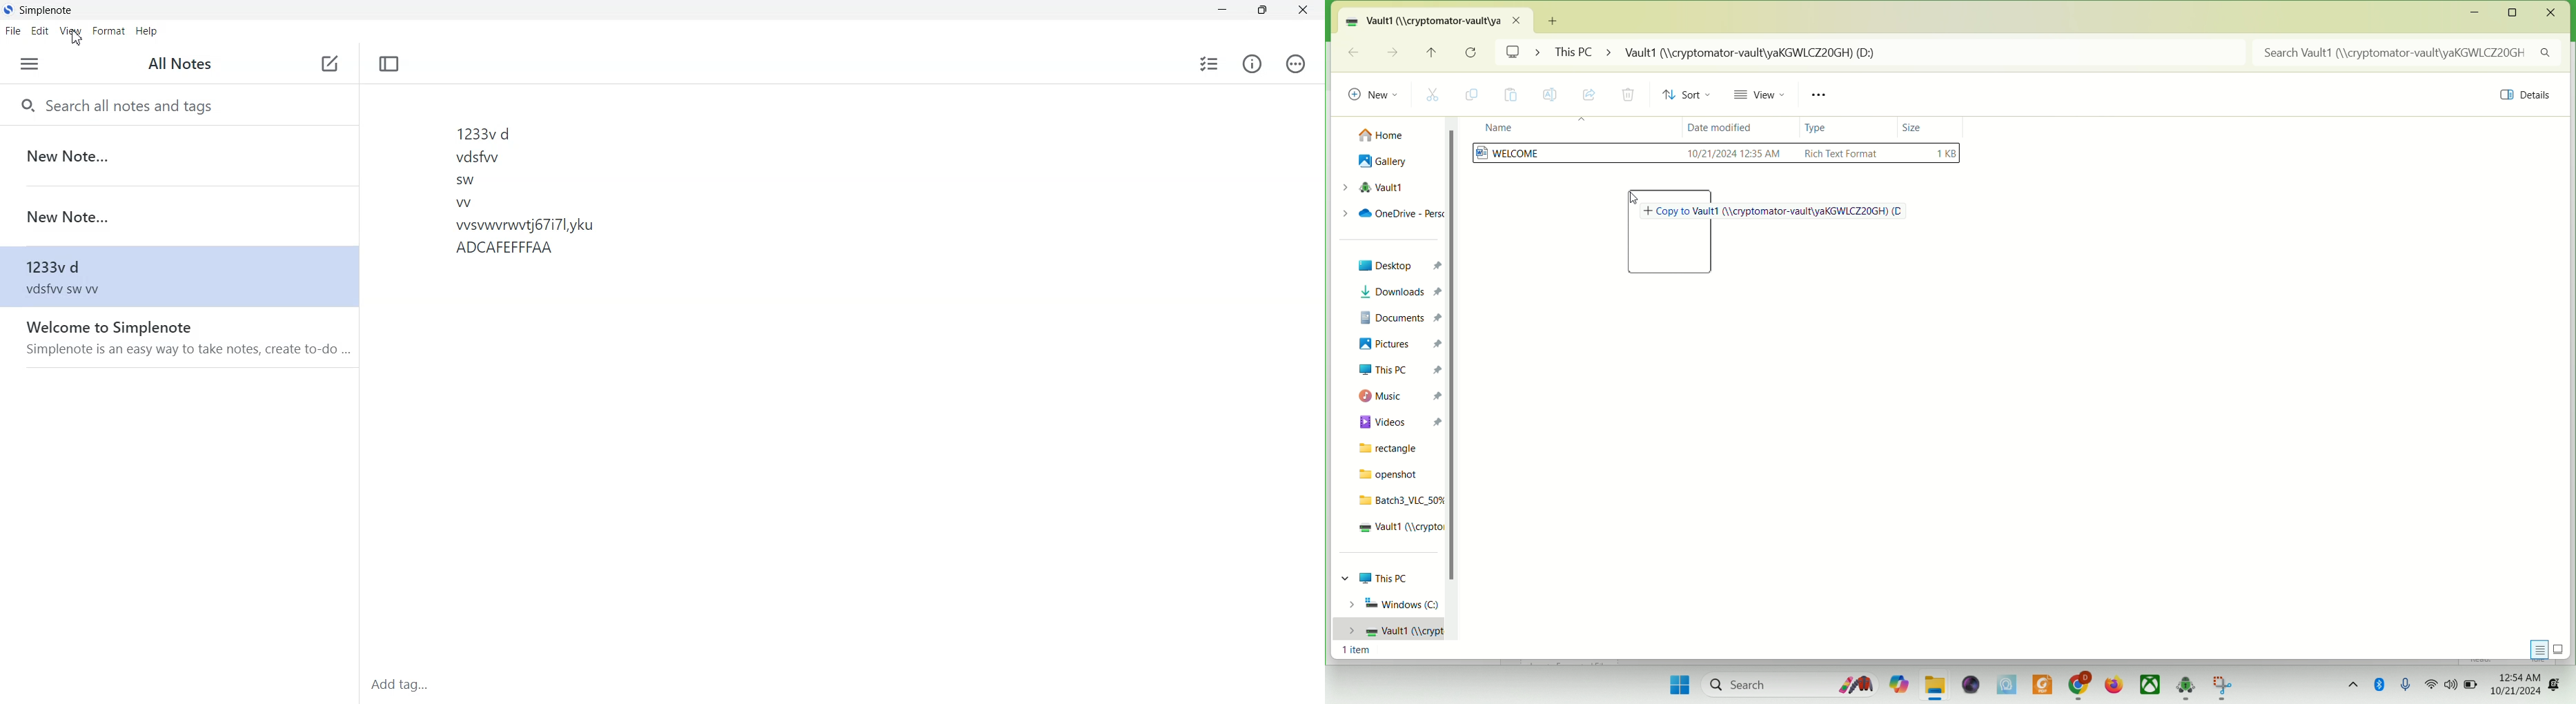  I want to click on Cursor, so click(78, 38).